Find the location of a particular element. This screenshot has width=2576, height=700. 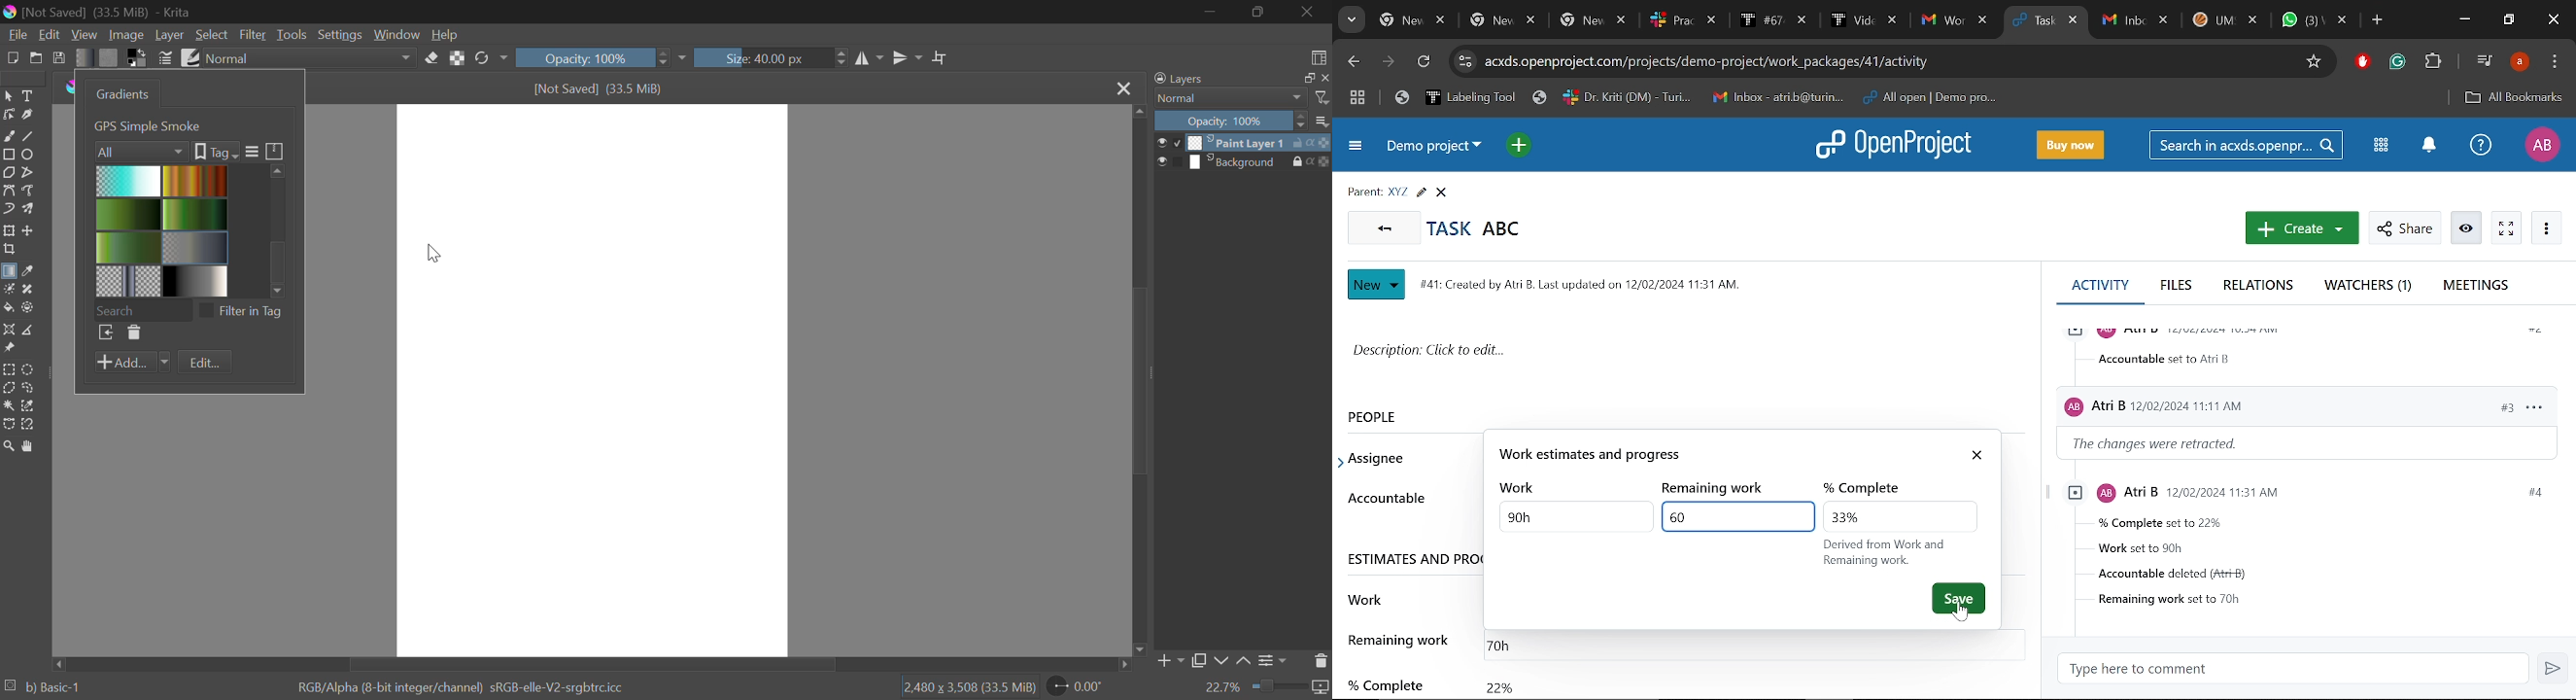

22.7% is located at coordinates (1267, 688).